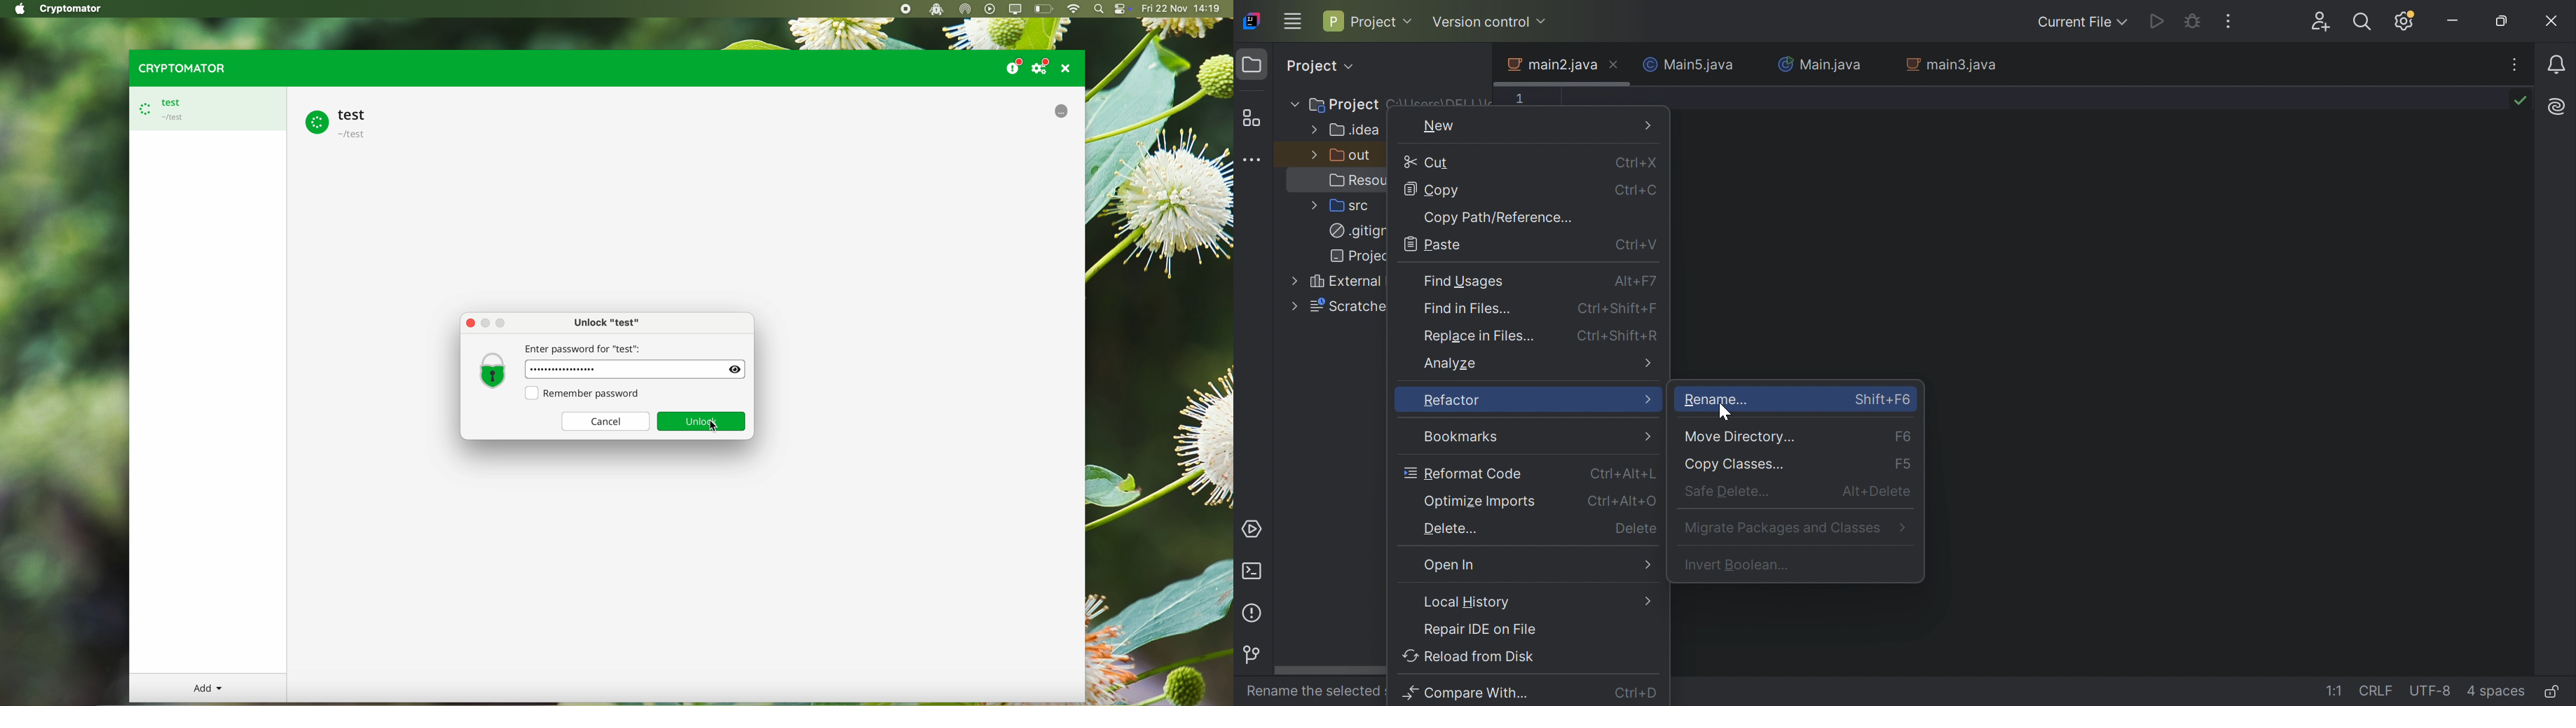 This screenshot has width=2576, height=728. I want to click on unlock test, so click(609, 322).